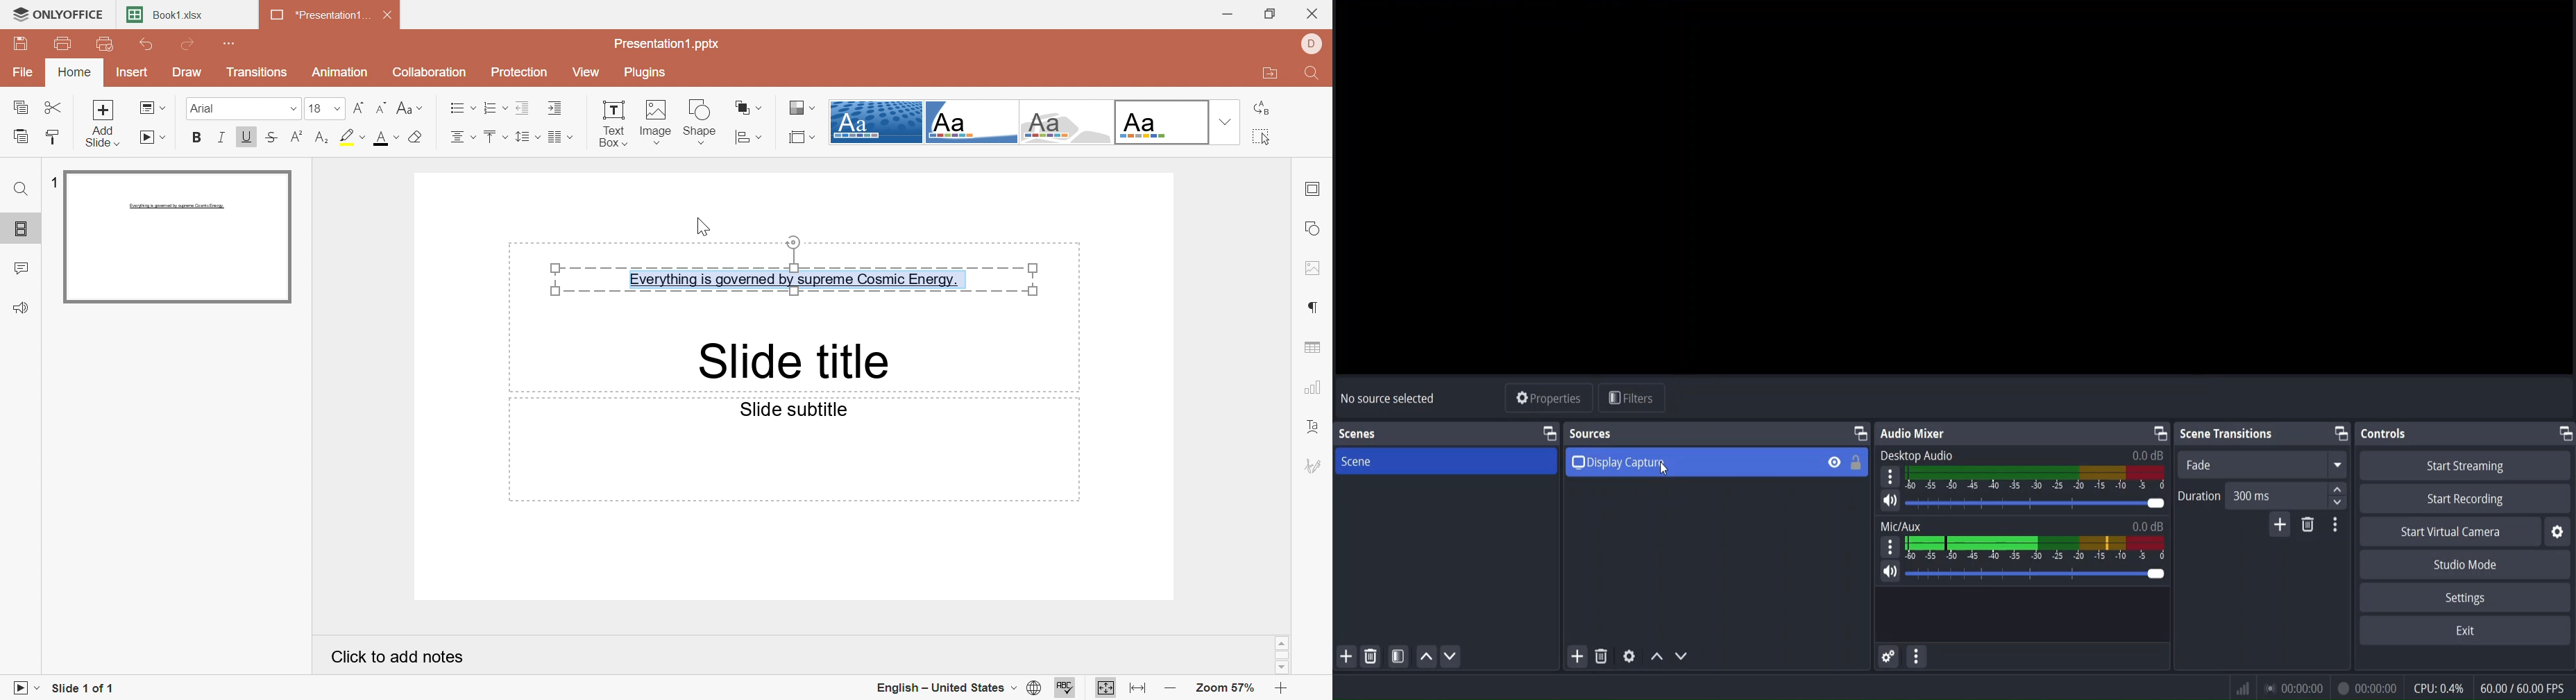 This screenshot has height=700, width=2576. Describe the element at coordinates (76, 72) in the screenshot. I see `Home` at that location.